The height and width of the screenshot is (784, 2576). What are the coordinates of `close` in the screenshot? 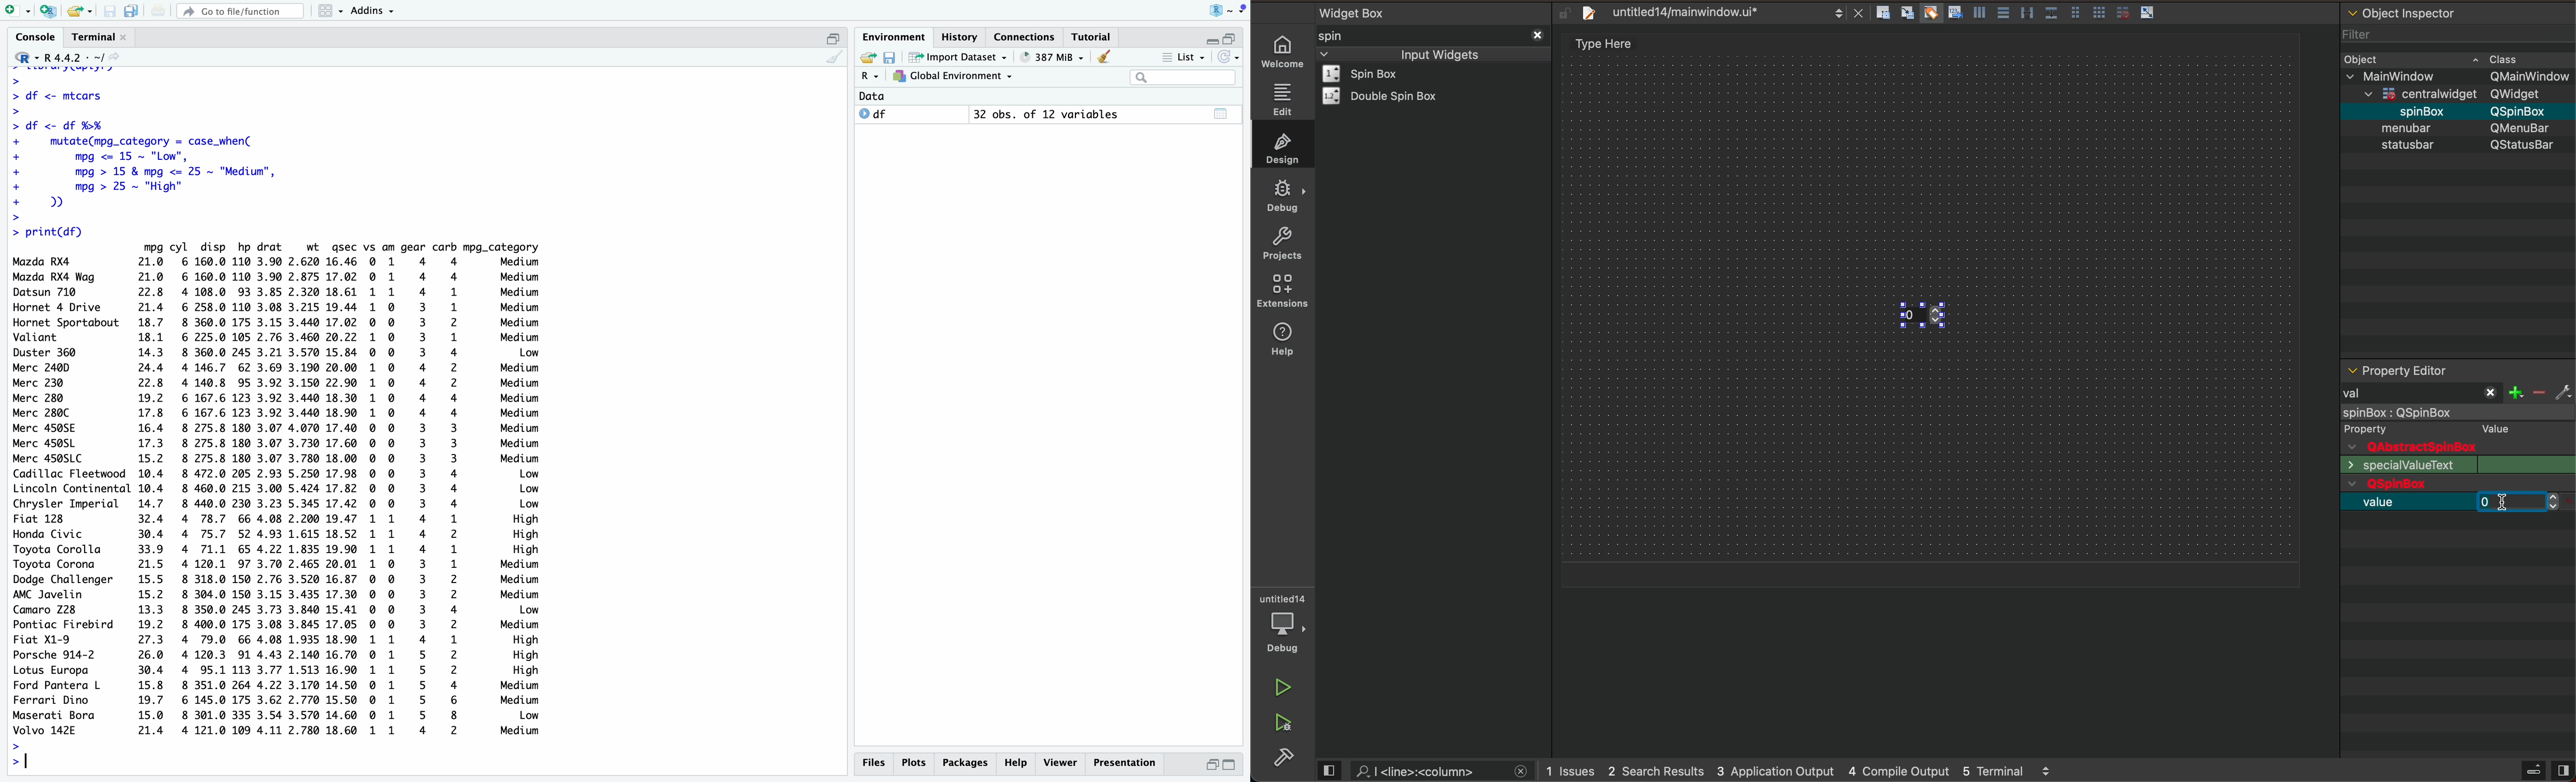 It's located at (124, 37).